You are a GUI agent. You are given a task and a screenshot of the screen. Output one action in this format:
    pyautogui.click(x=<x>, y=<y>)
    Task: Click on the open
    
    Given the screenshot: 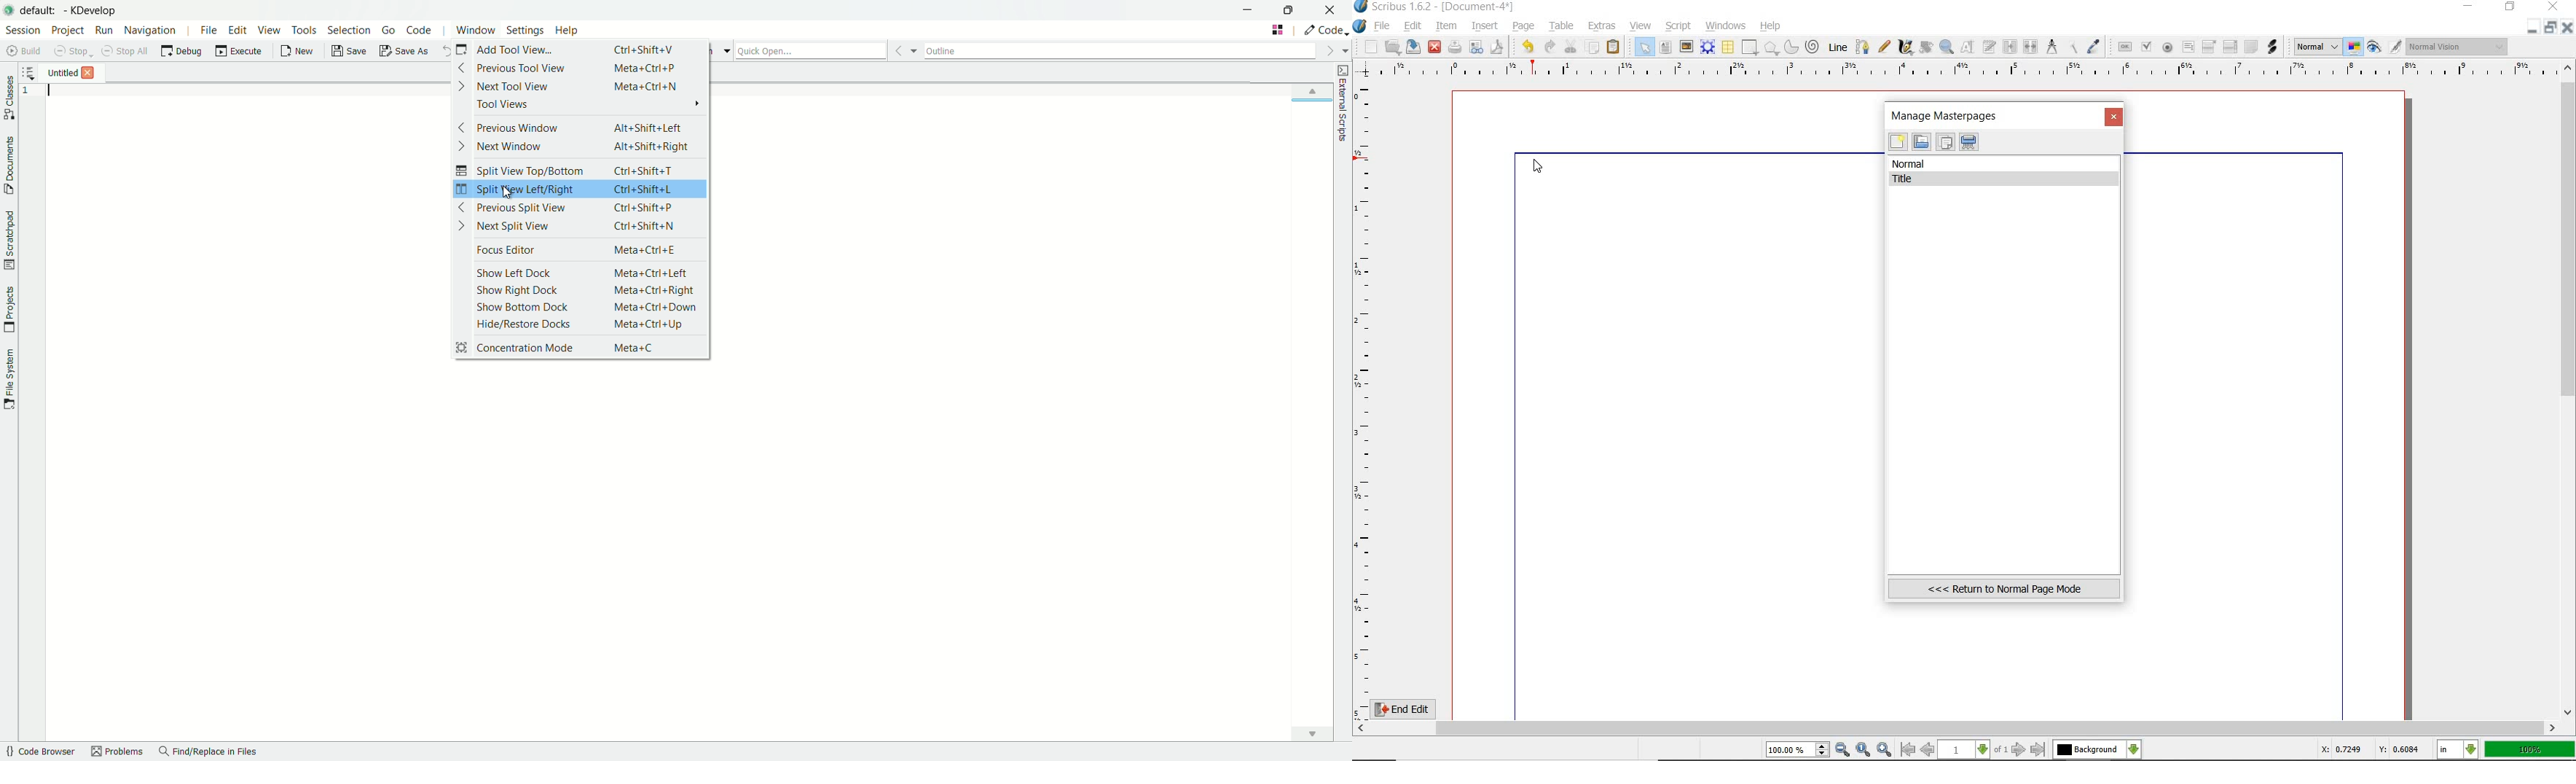 What is the action you would take?
    pyautogui.click(x=1393, y=47)
    